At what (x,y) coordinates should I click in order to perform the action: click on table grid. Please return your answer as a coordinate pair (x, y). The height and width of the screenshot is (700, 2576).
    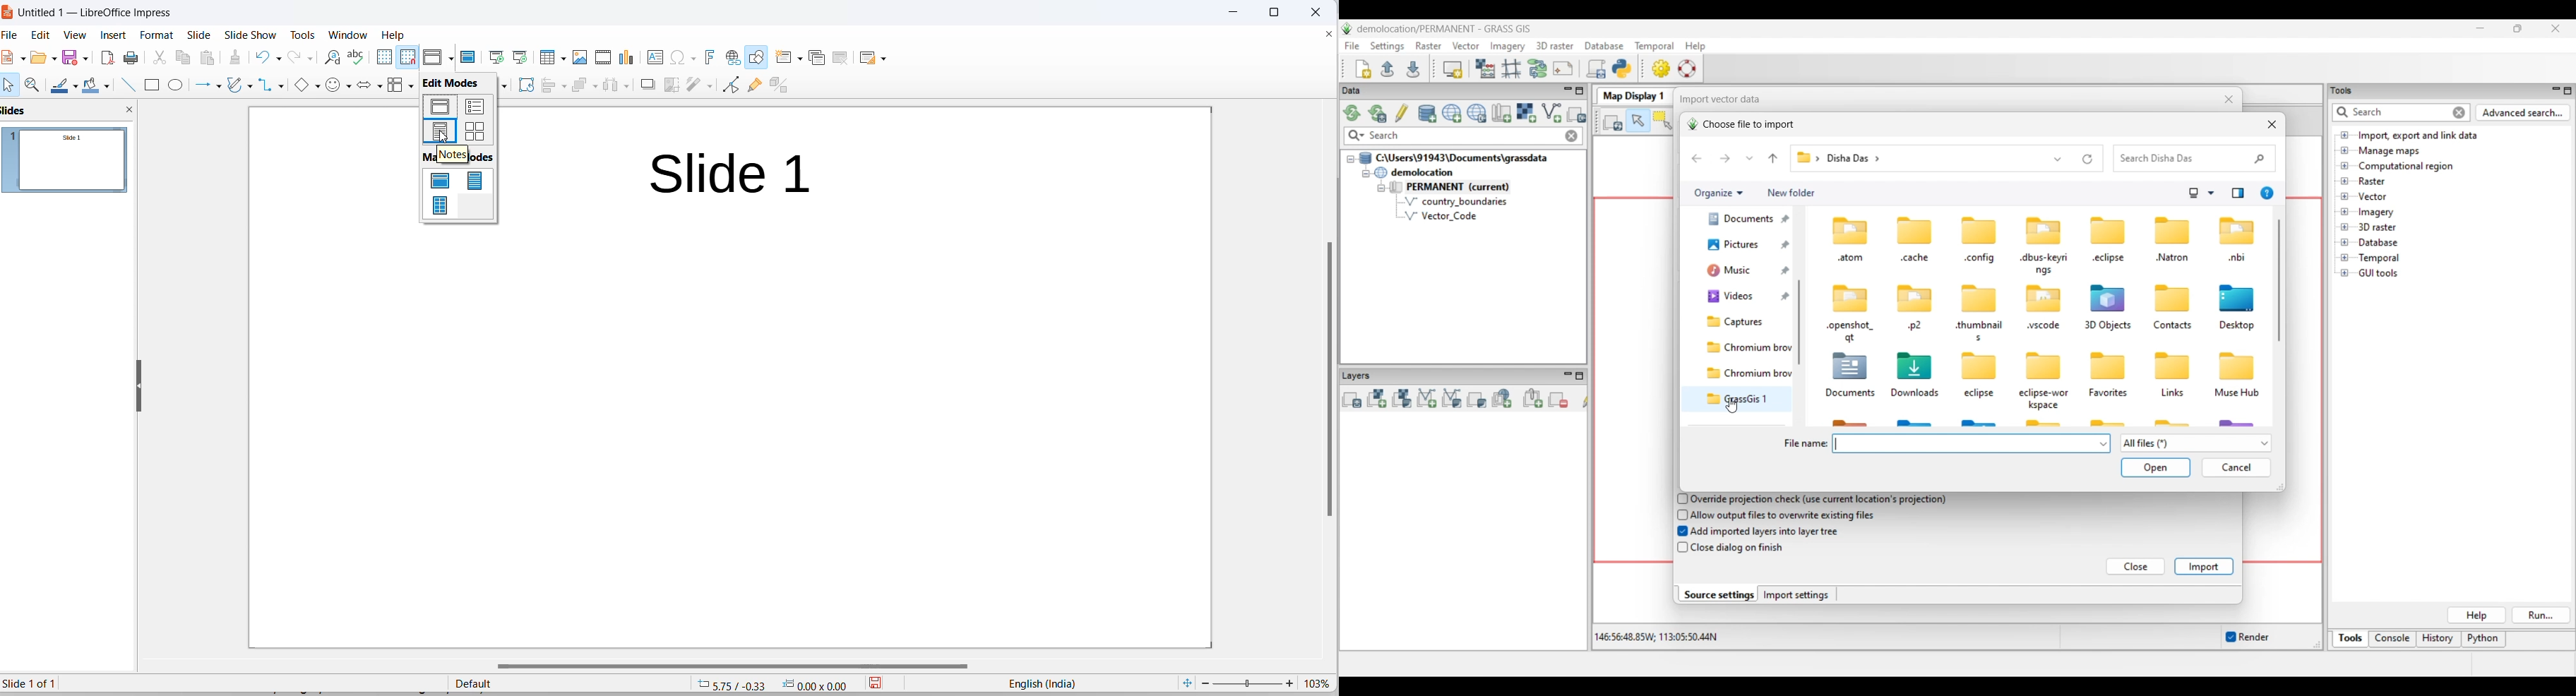
    Looking at the image, I should click on (562, 60).